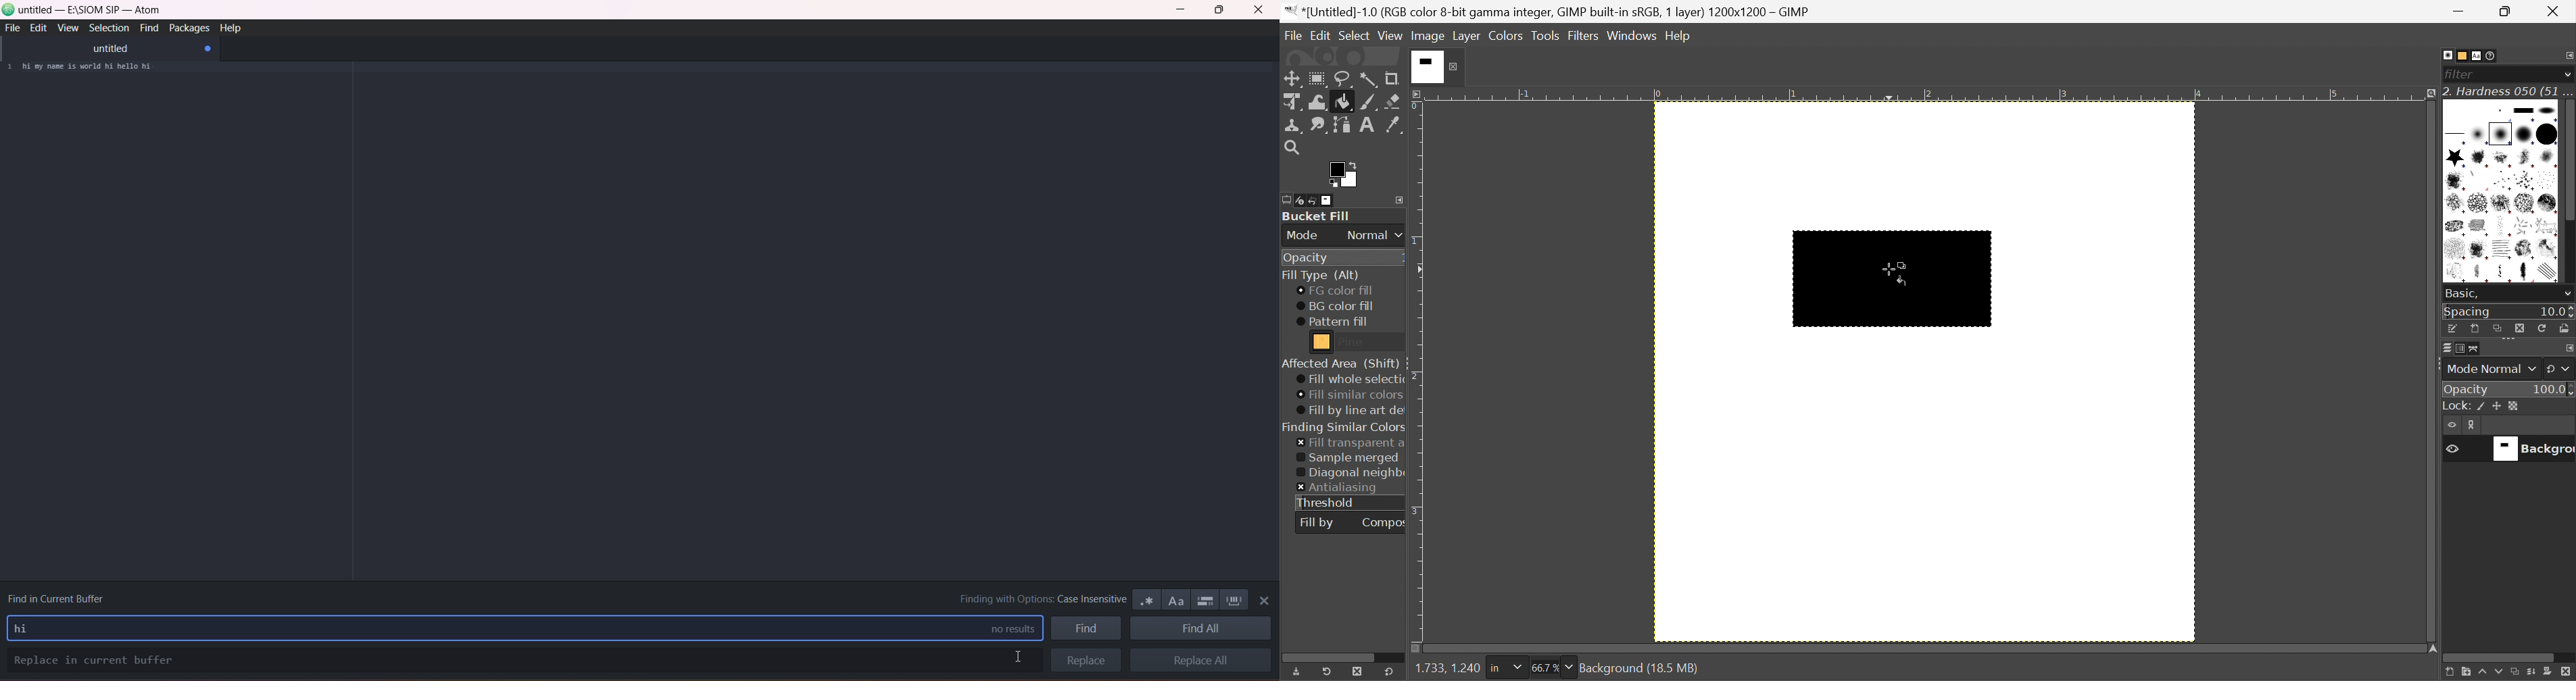 The width and height of the screenshot is (2576, 700). Describe the element at coordinates (2513, 406) in the screenshot. I see `Lock alpha channel` at that location.